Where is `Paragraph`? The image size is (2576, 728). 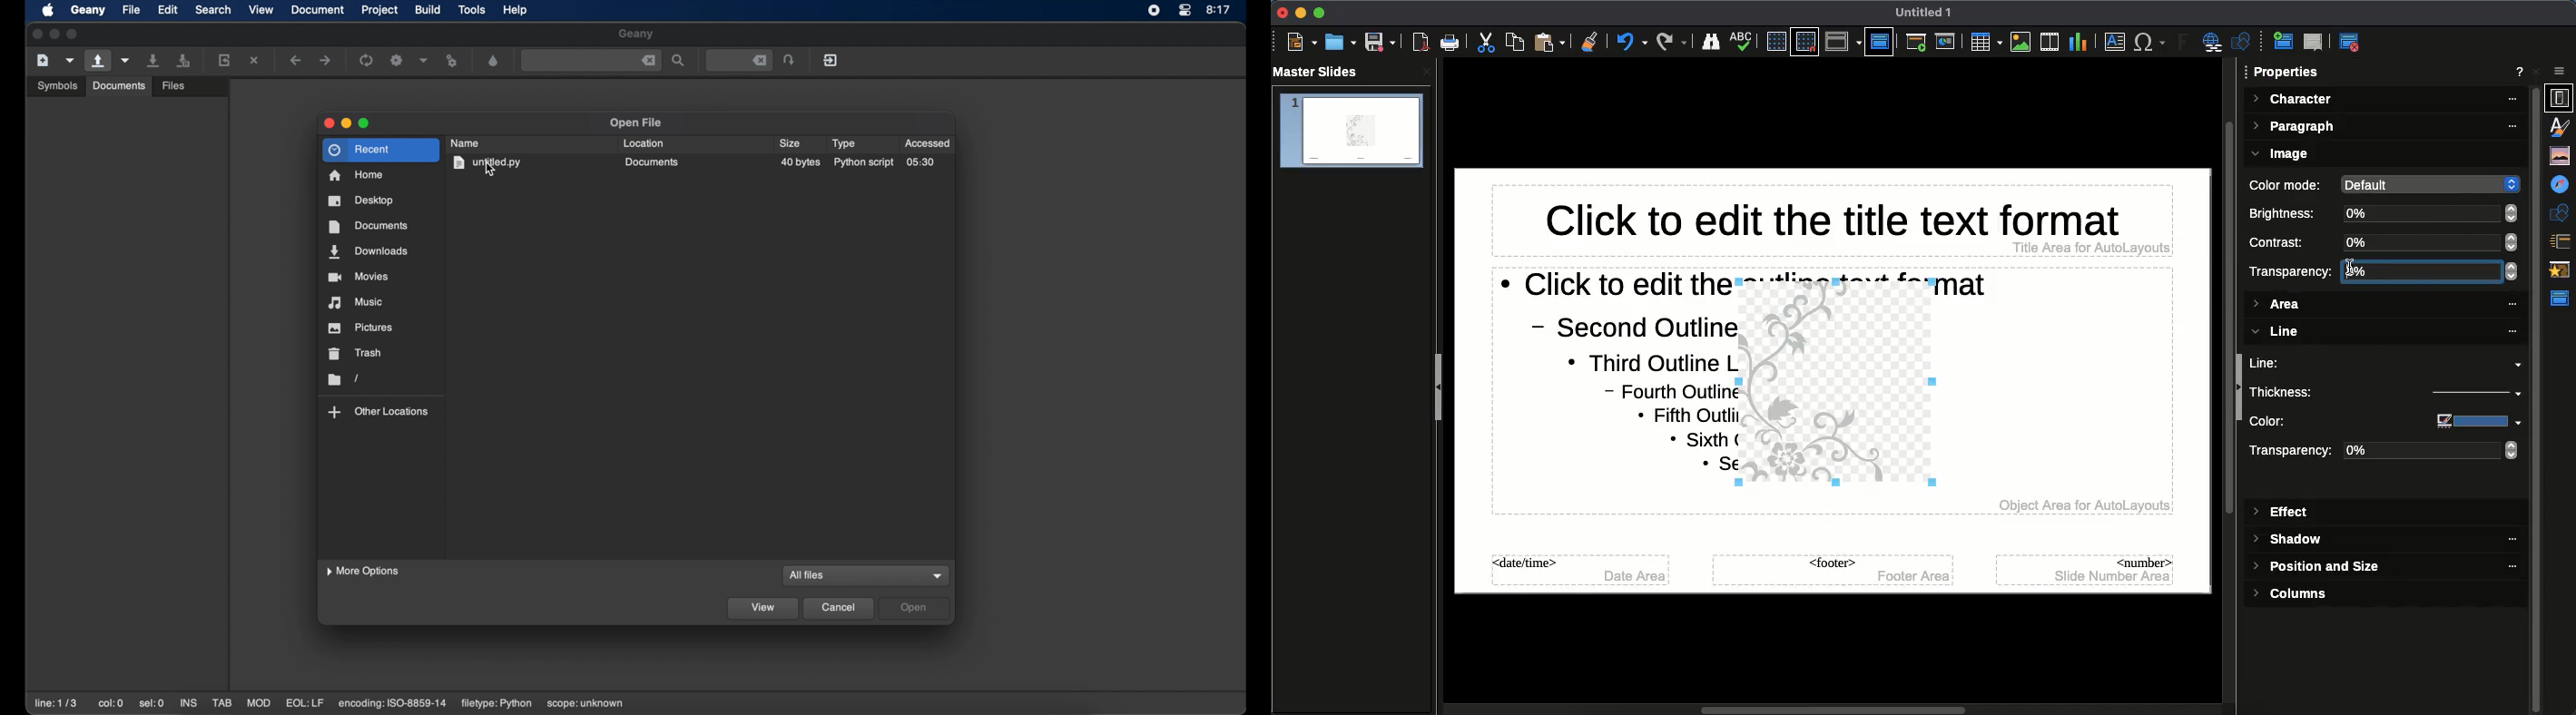
Paragraph is located at coordinates (2386, 128).